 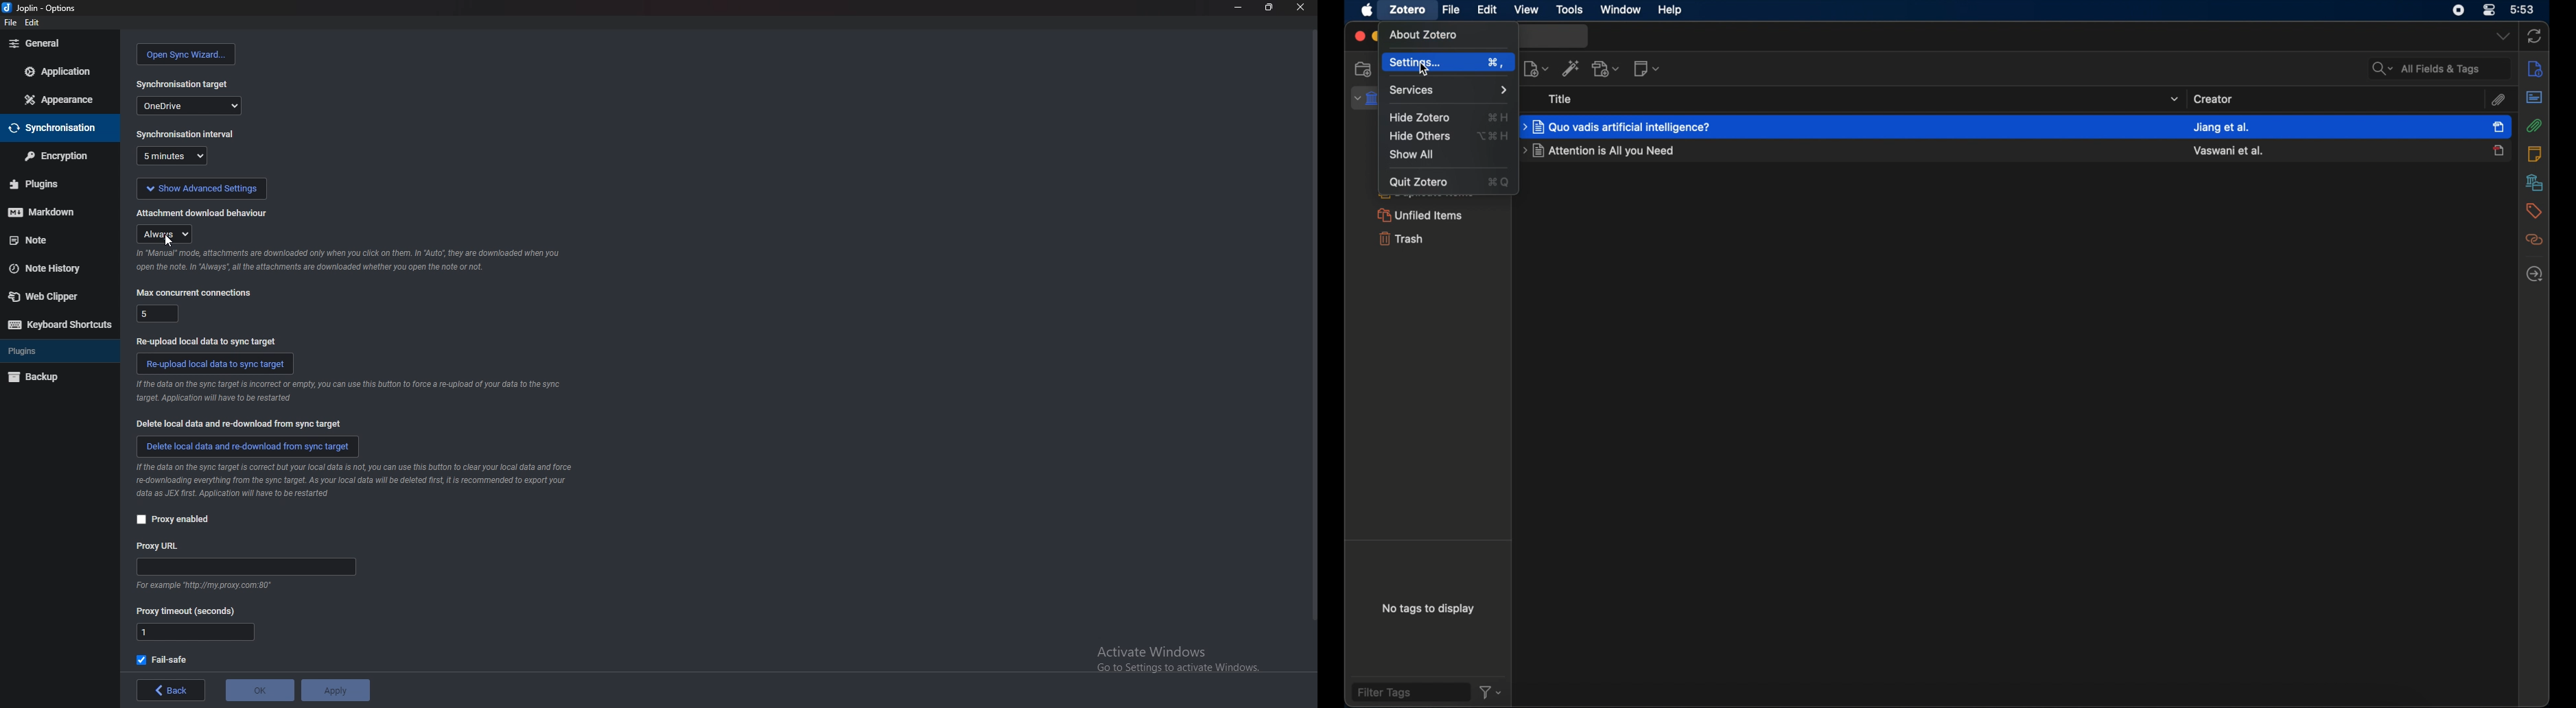 What do you see at coordinates (2490, 10) in the screenshot?
I see `control center` at bounding box center [2490, 10].